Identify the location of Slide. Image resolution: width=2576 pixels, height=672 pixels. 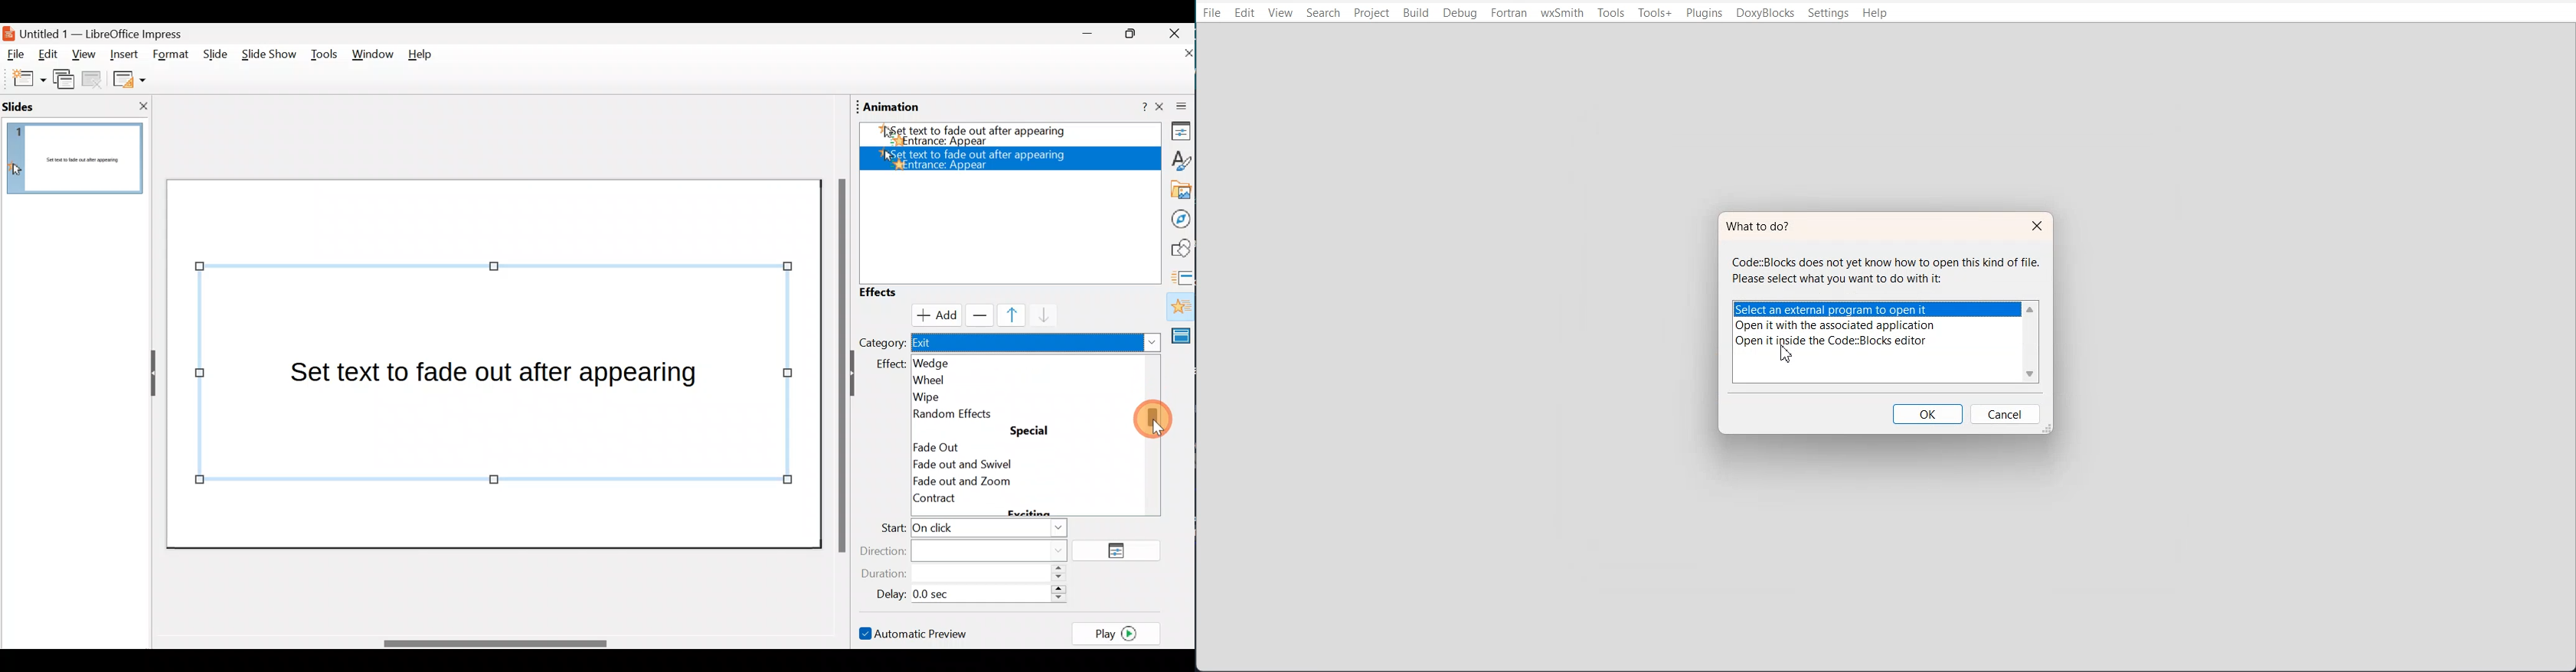
(213, 55).